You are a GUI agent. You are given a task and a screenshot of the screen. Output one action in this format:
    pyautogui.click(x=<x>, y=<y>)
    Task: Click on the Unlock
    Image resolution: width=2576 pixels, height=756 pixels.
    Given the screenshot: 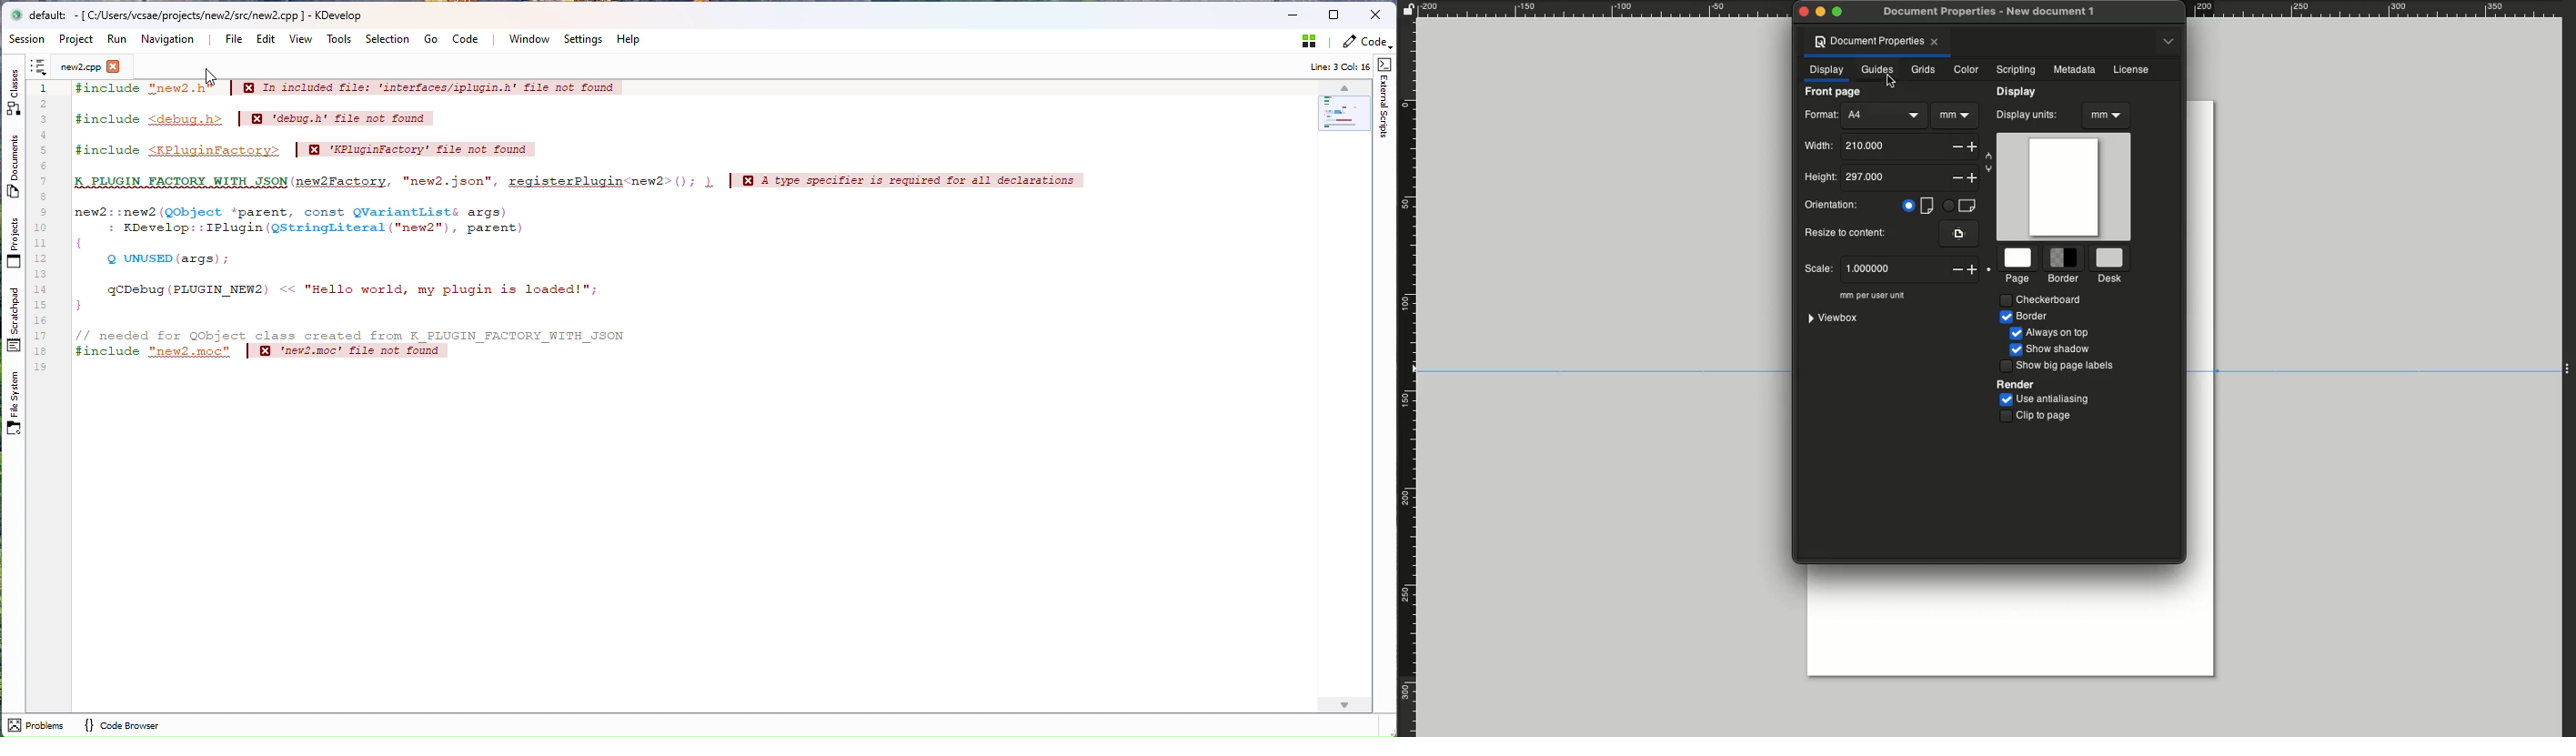 What is the action you would take?
    pyautogui.click(x=1408, y=8)
    